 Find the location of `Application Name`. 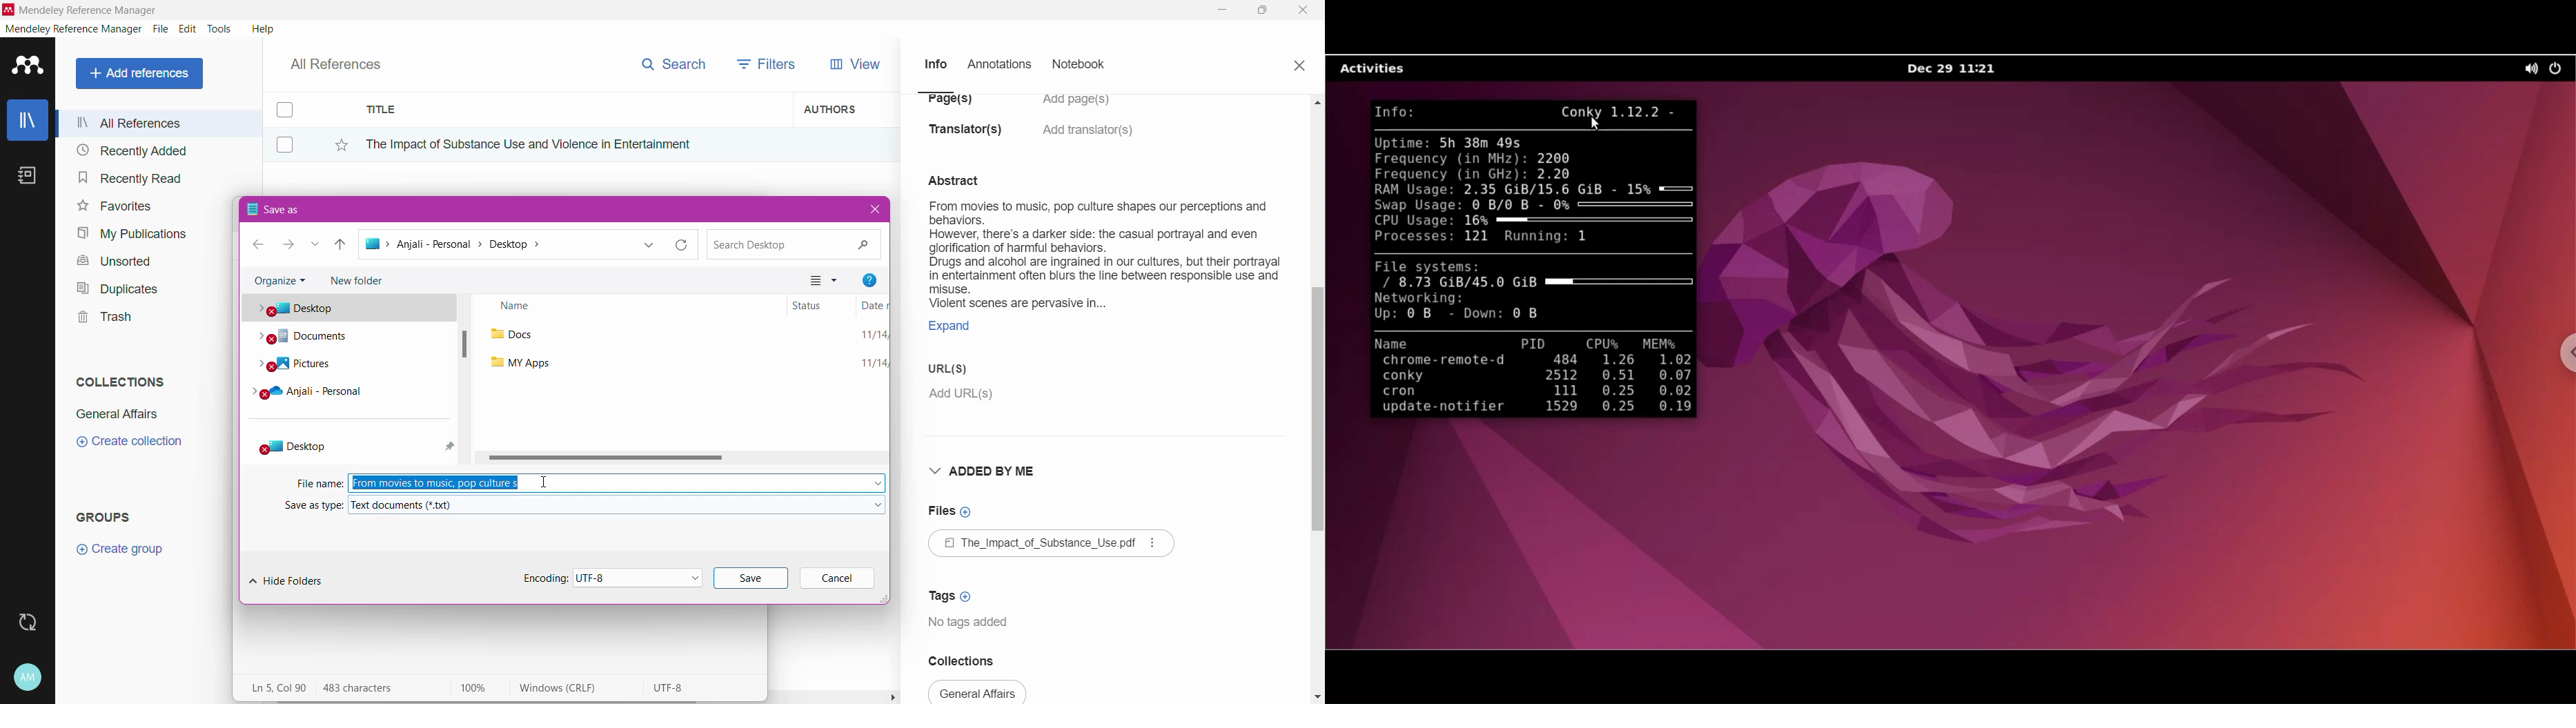

Application Name is located at coordinates (82, 10).